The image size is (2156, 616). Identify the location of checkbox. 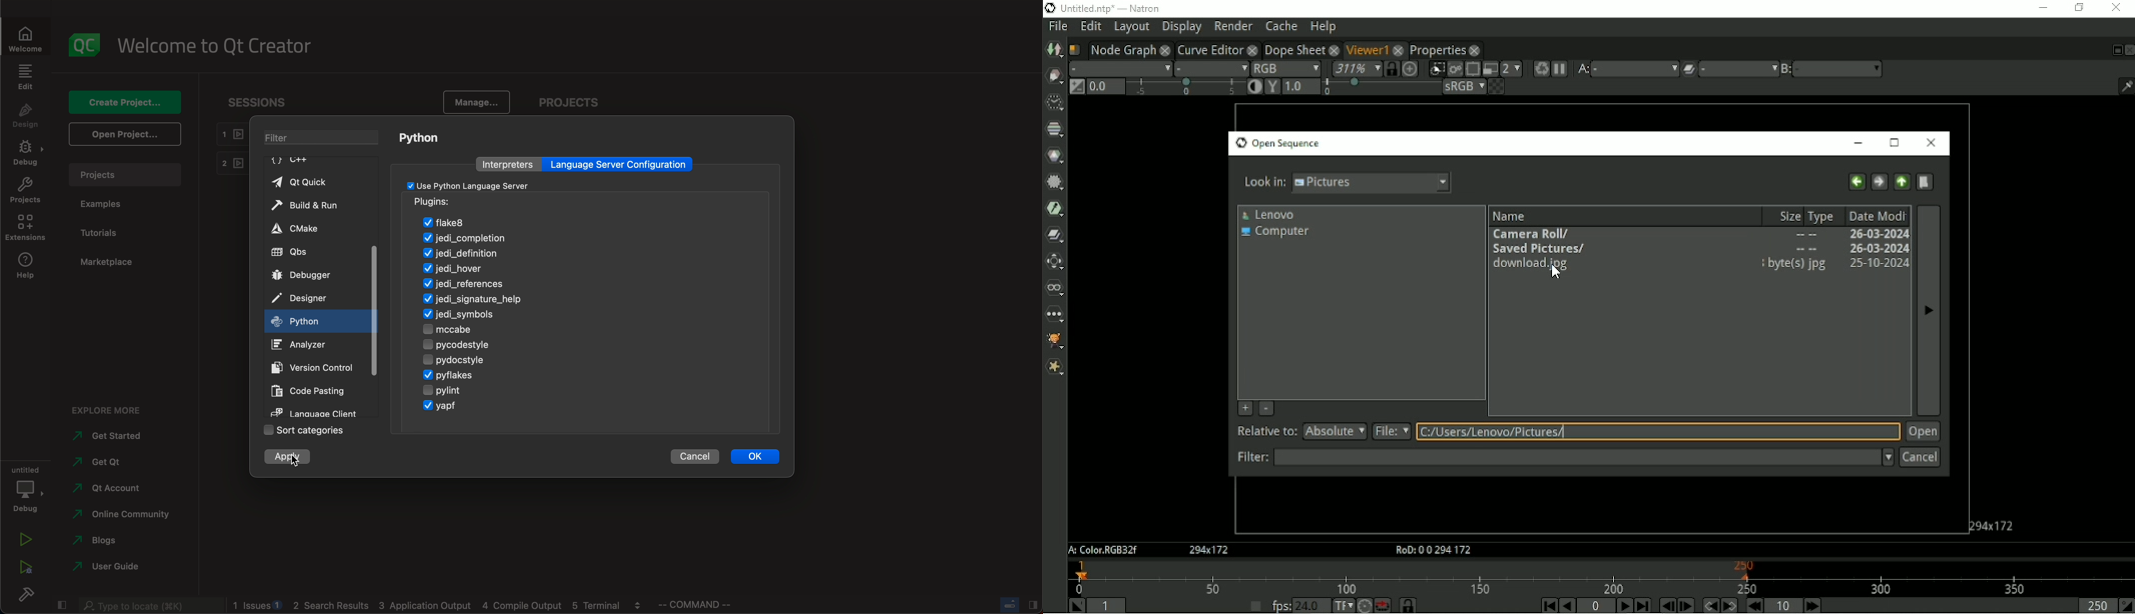
(469, 186).